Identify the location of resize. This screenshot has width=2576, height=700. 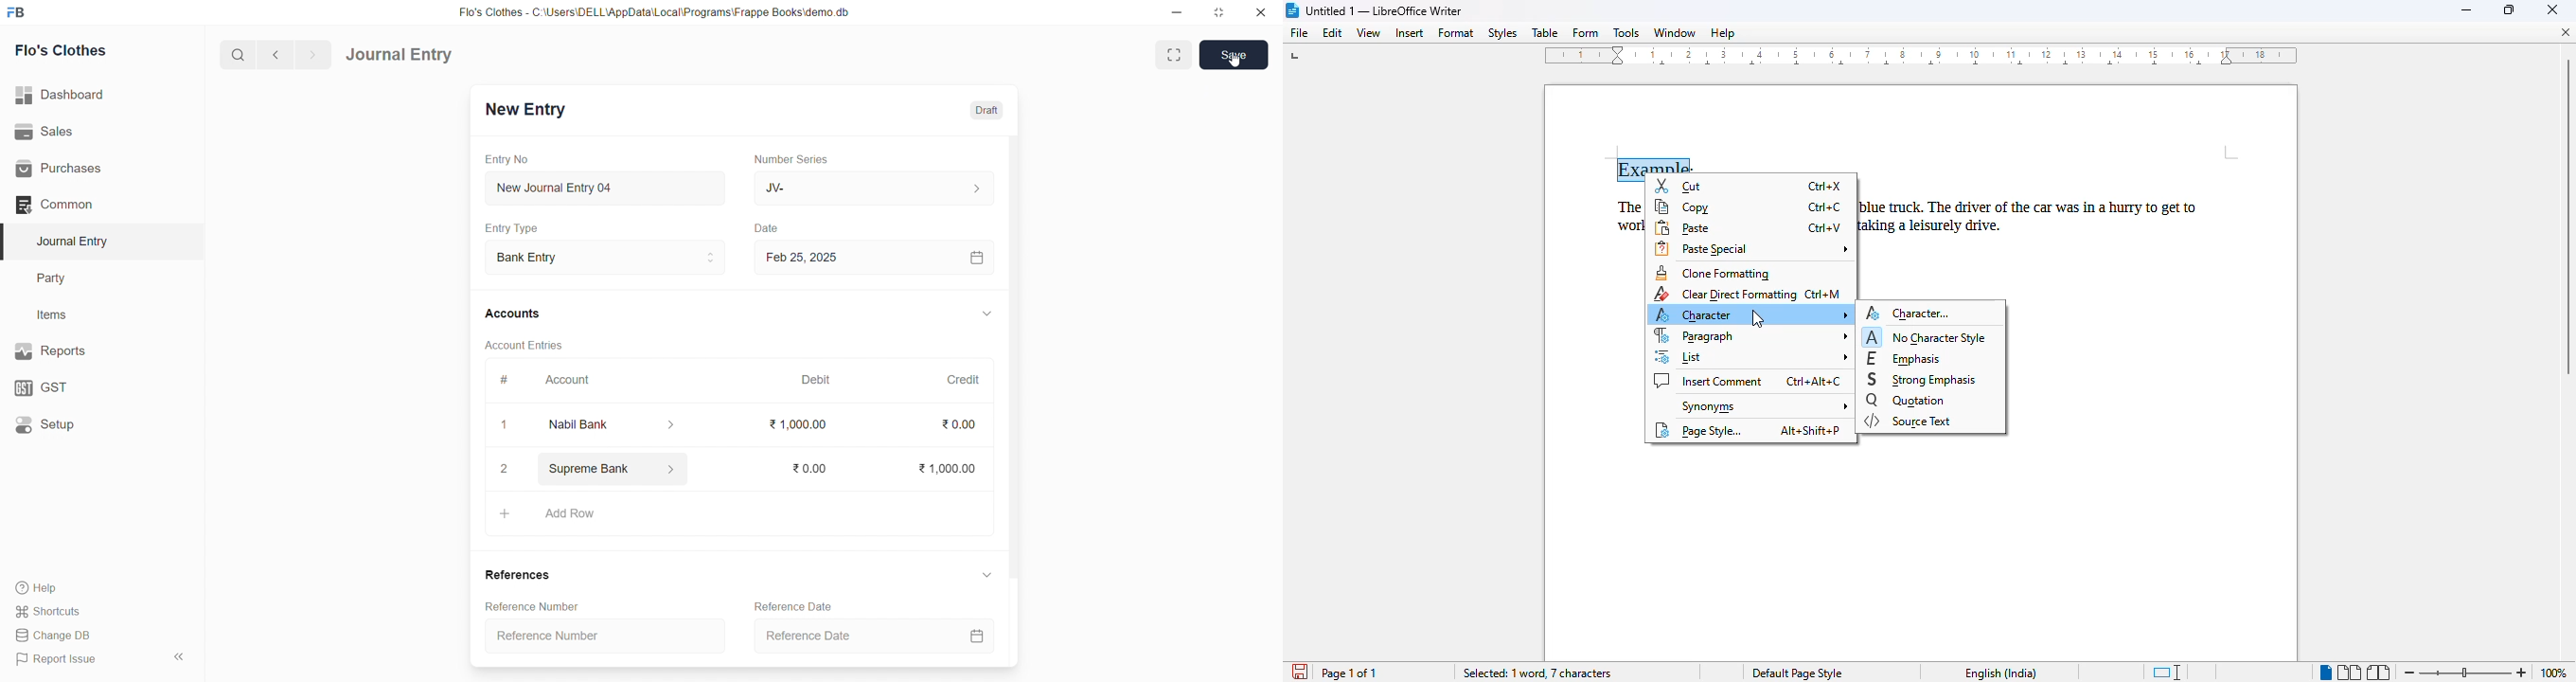
(1216, 12).